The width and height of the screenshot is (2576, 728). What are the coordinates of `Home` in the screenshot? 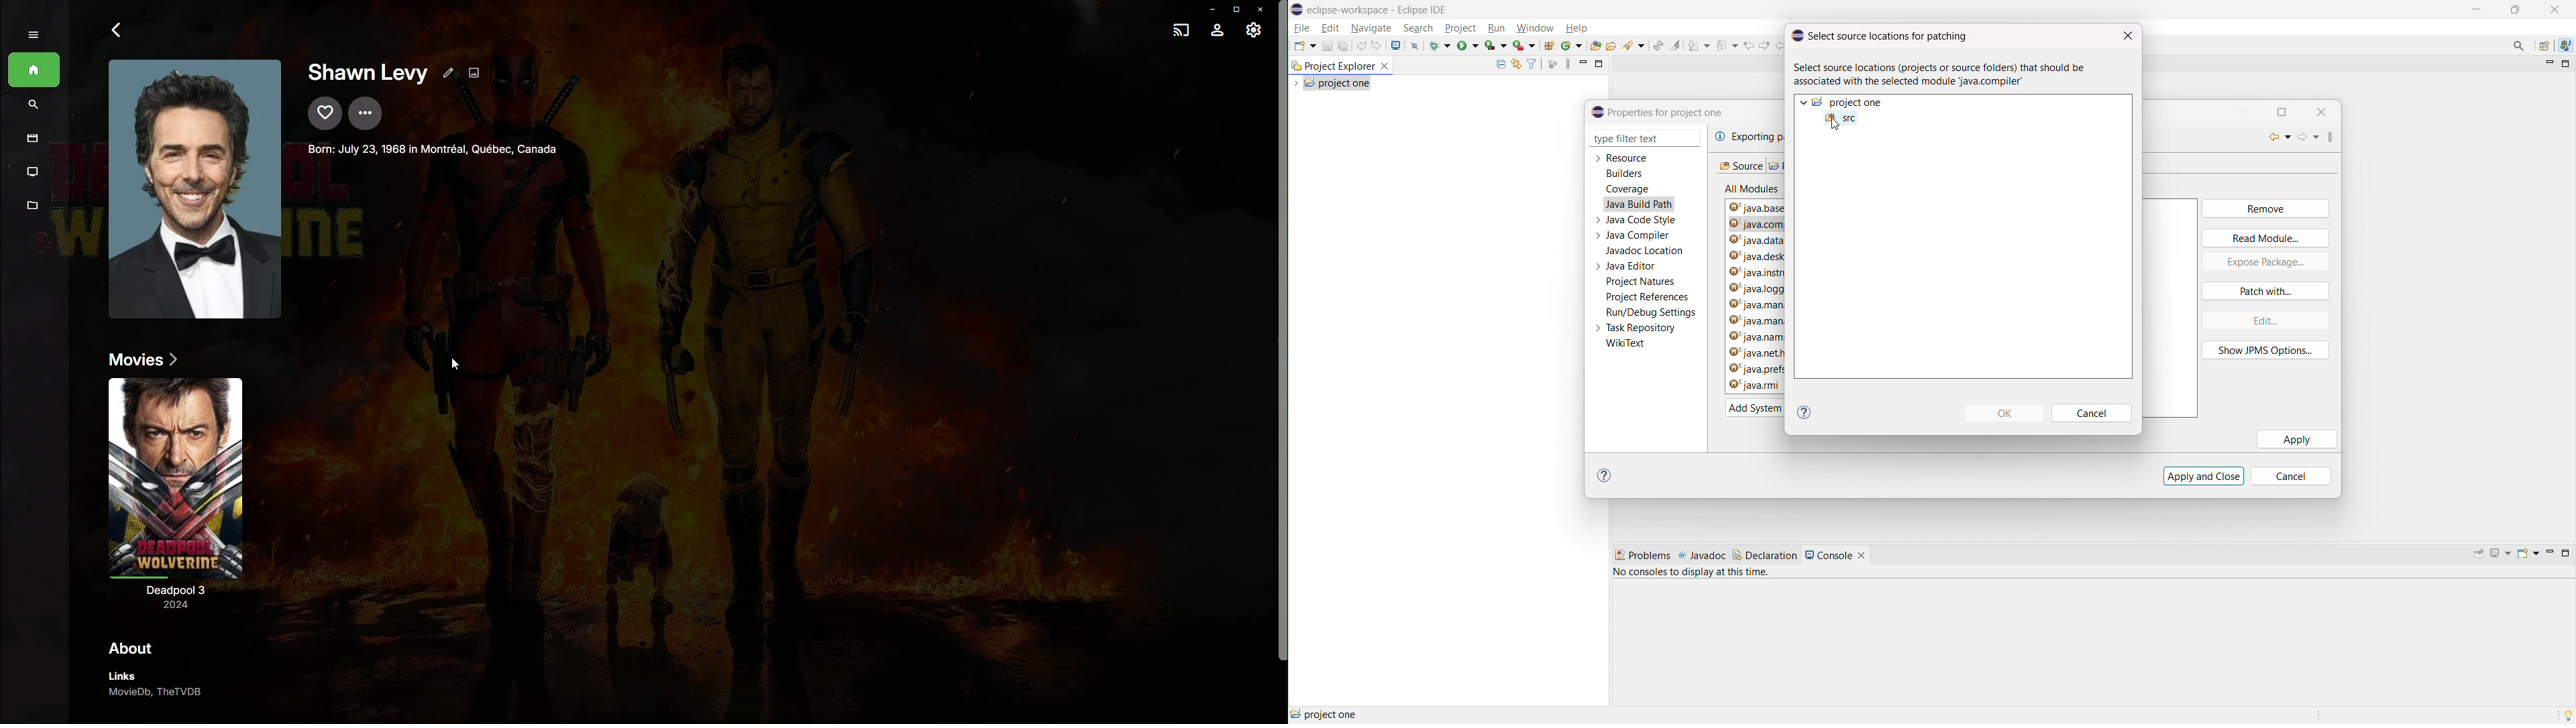 It's located at (35, 72).